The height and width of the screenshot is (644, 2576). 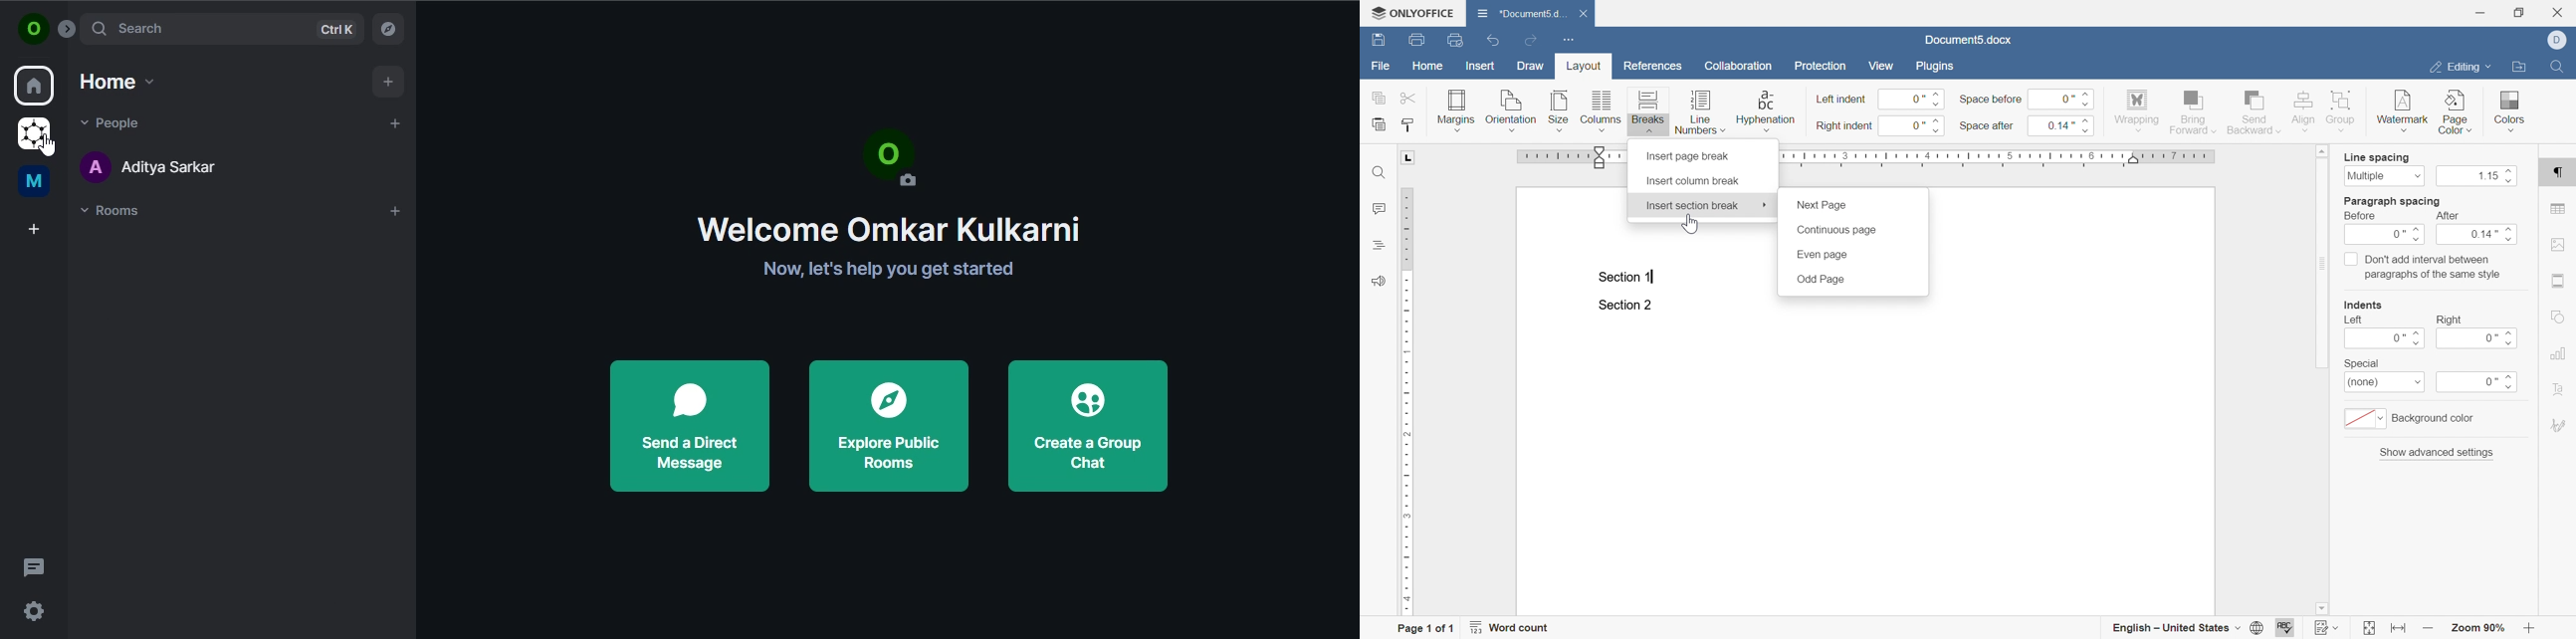 I want to click on create a group chat, so click(x=1089, y=427).